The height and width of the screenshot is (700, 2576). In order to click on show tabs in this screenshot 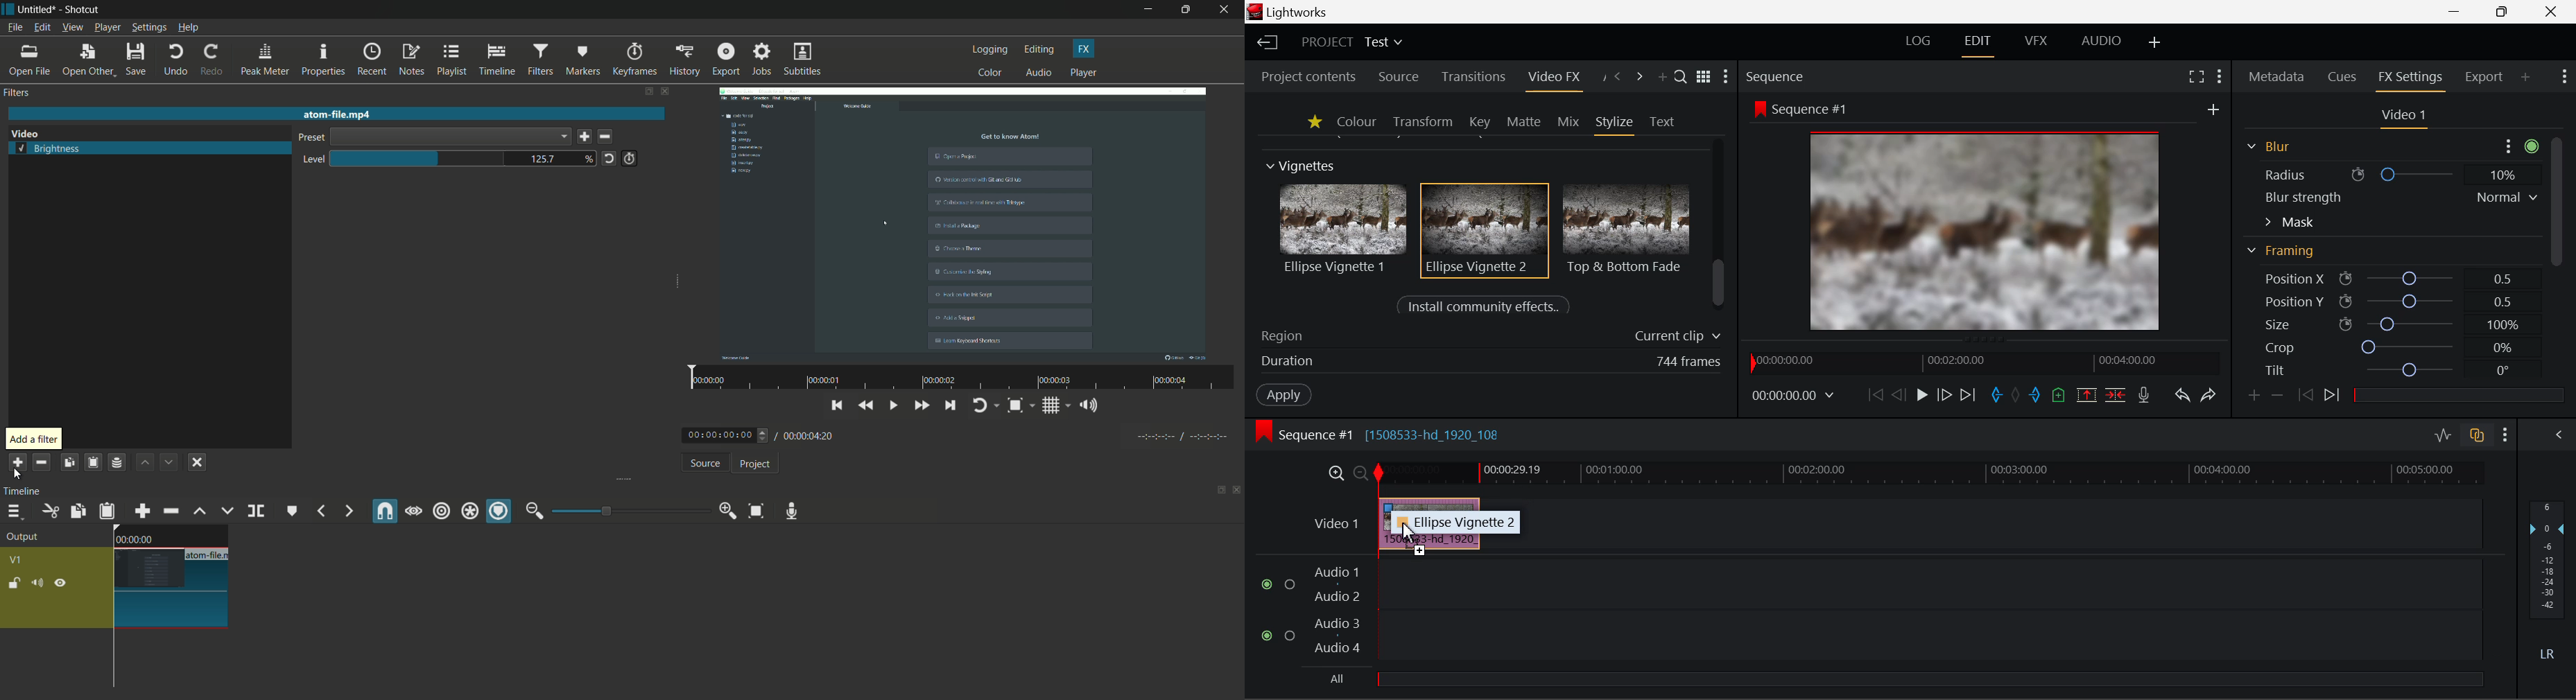, I will do `click(648, 92)`.